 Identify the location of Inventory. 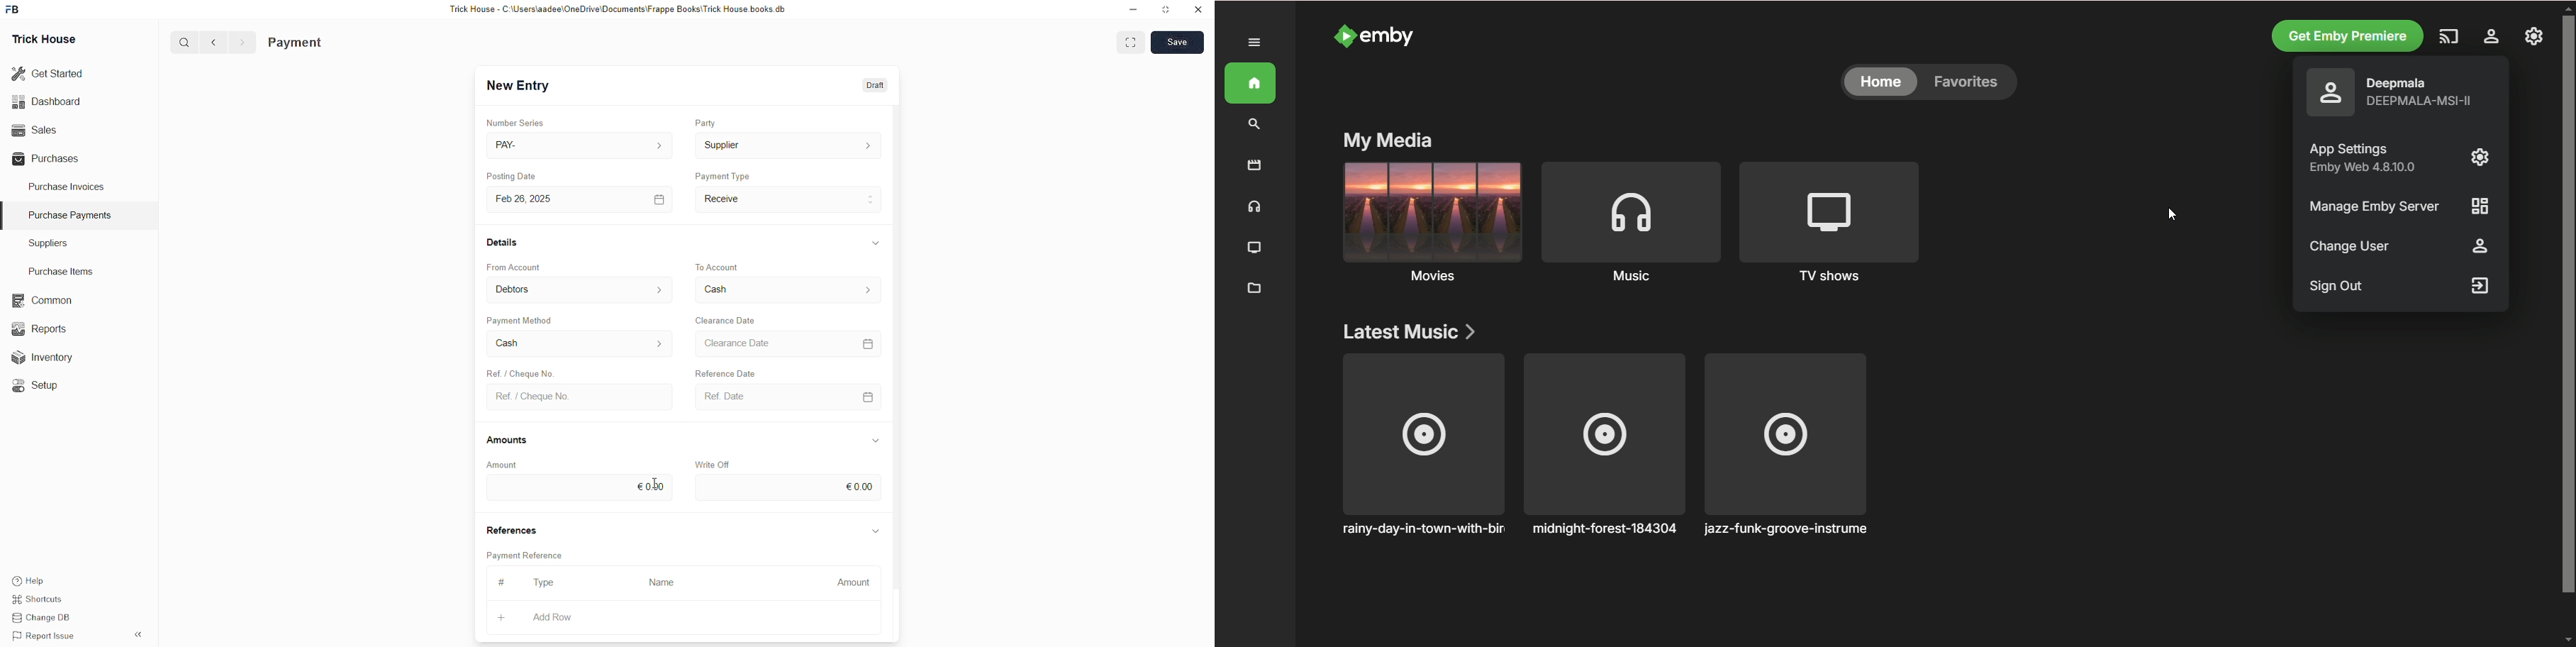
(43, 356).